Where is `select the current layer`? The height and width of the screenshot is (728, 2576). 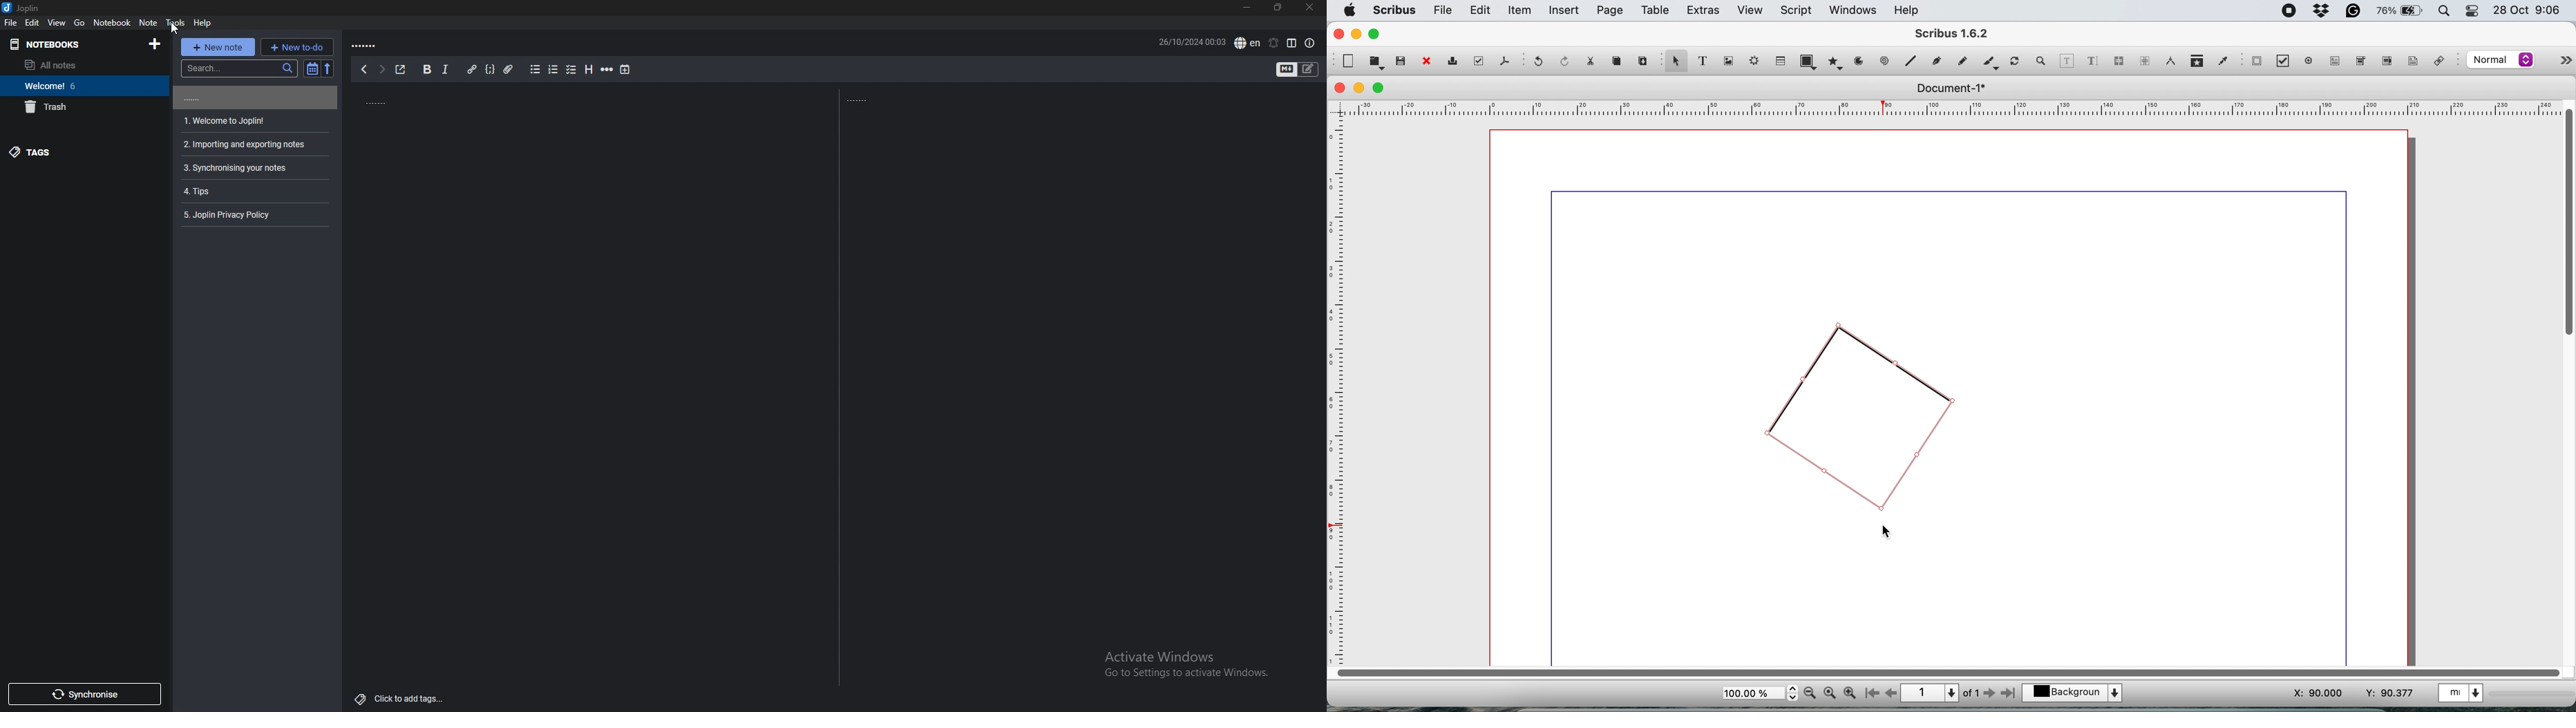 select the current layer is located at coordinates (2074, 692).